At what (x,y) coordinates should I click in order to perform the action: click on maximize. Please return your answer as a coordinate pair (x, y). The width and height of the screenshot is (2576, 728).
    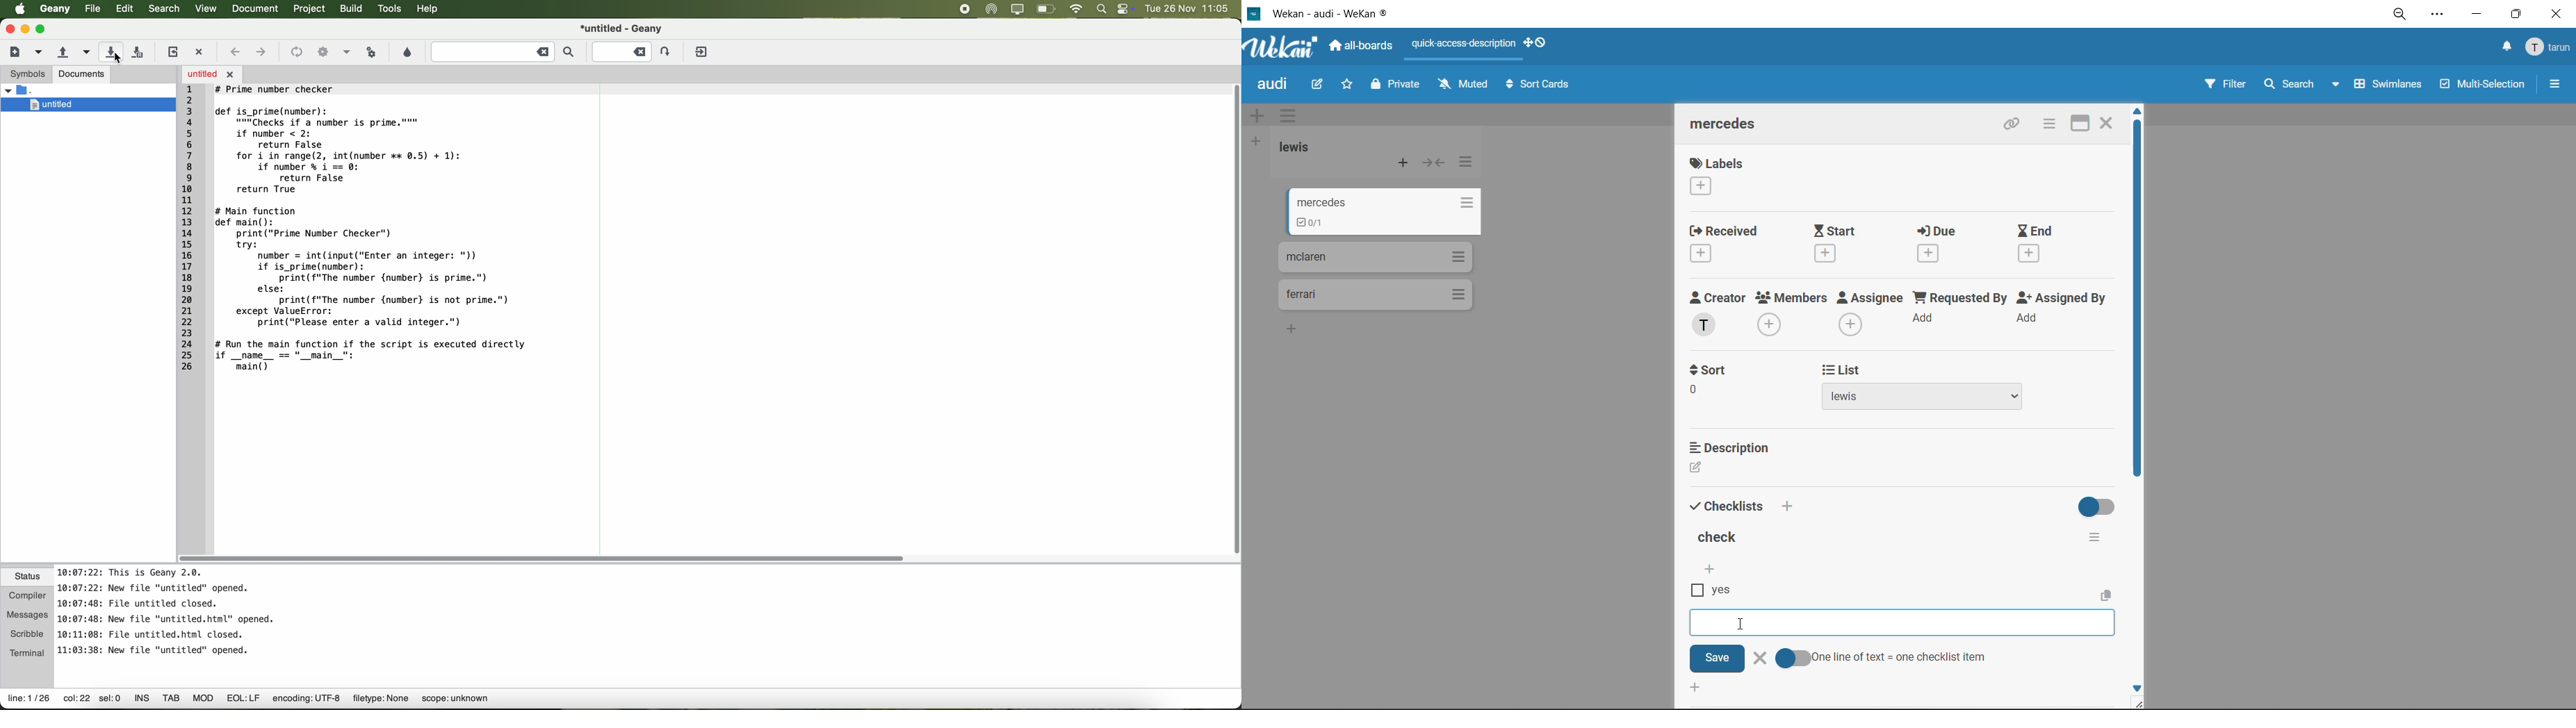
    Looking at the image, I should click on (2074, 123).